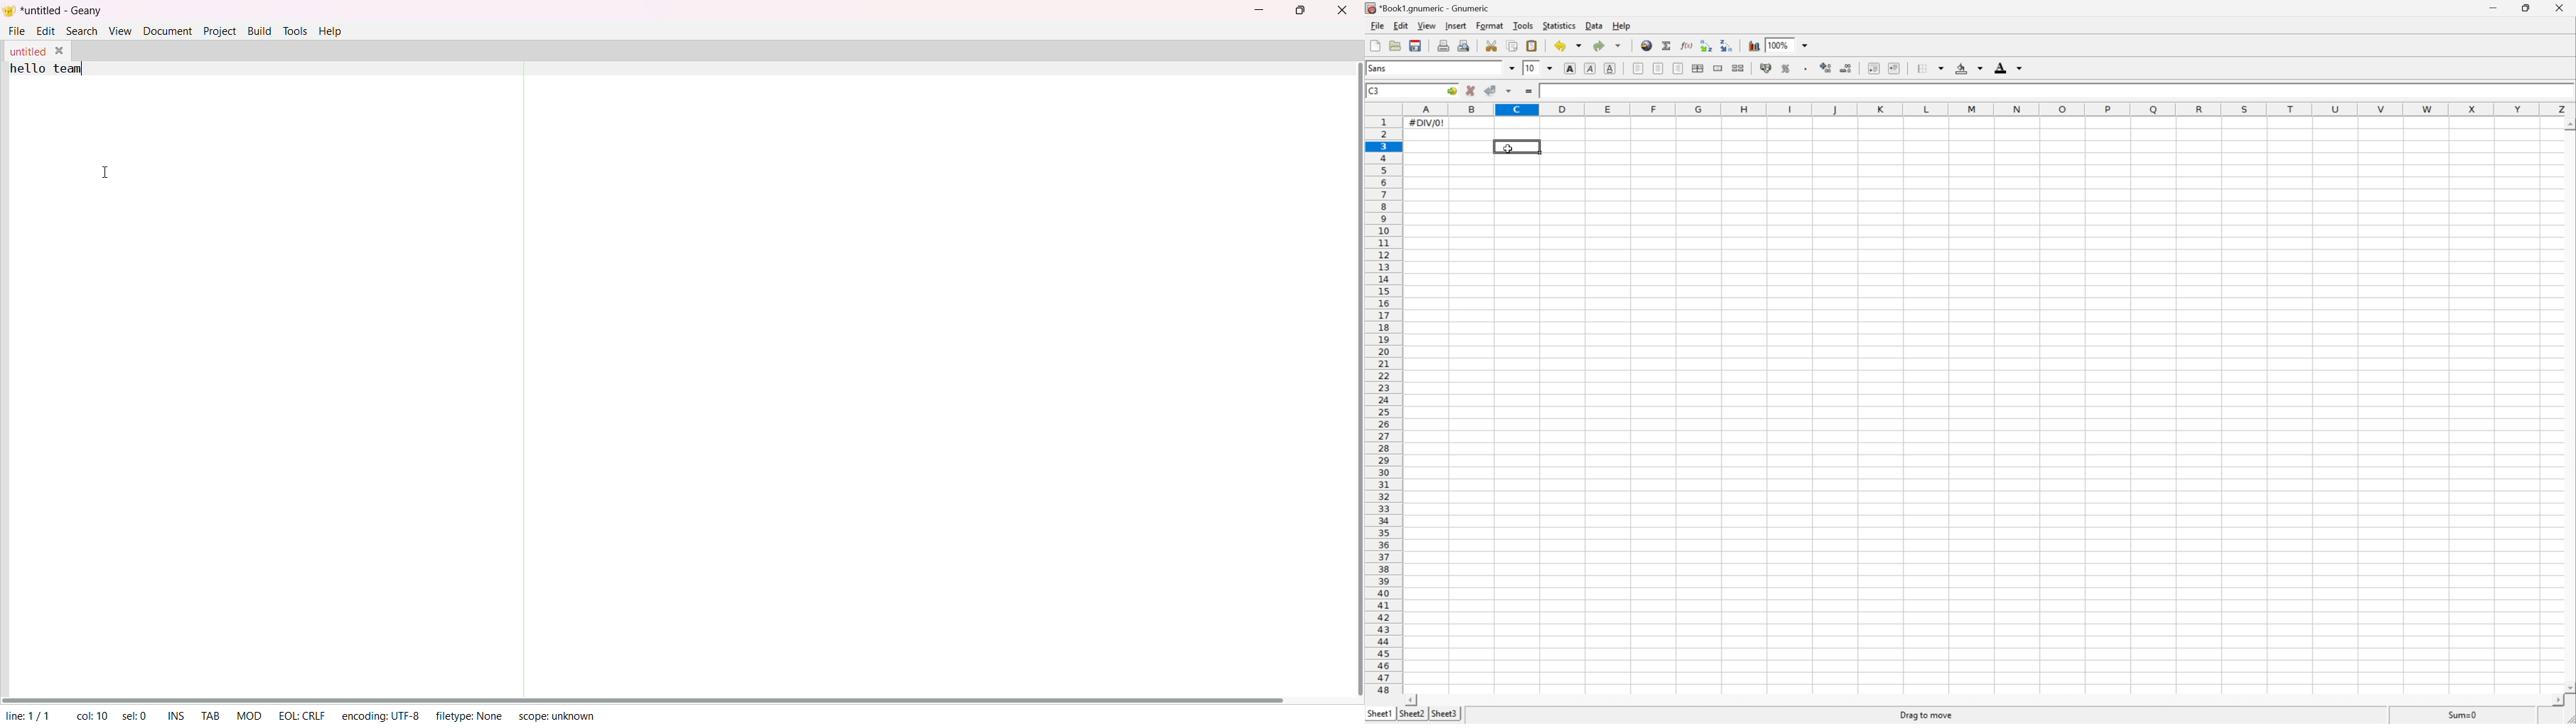 The width and height of the screenshot is (2576, 728). Describe the element at coordinates (1740, 68) in the screenshot. I see `split merged ranges of cells` at that location.